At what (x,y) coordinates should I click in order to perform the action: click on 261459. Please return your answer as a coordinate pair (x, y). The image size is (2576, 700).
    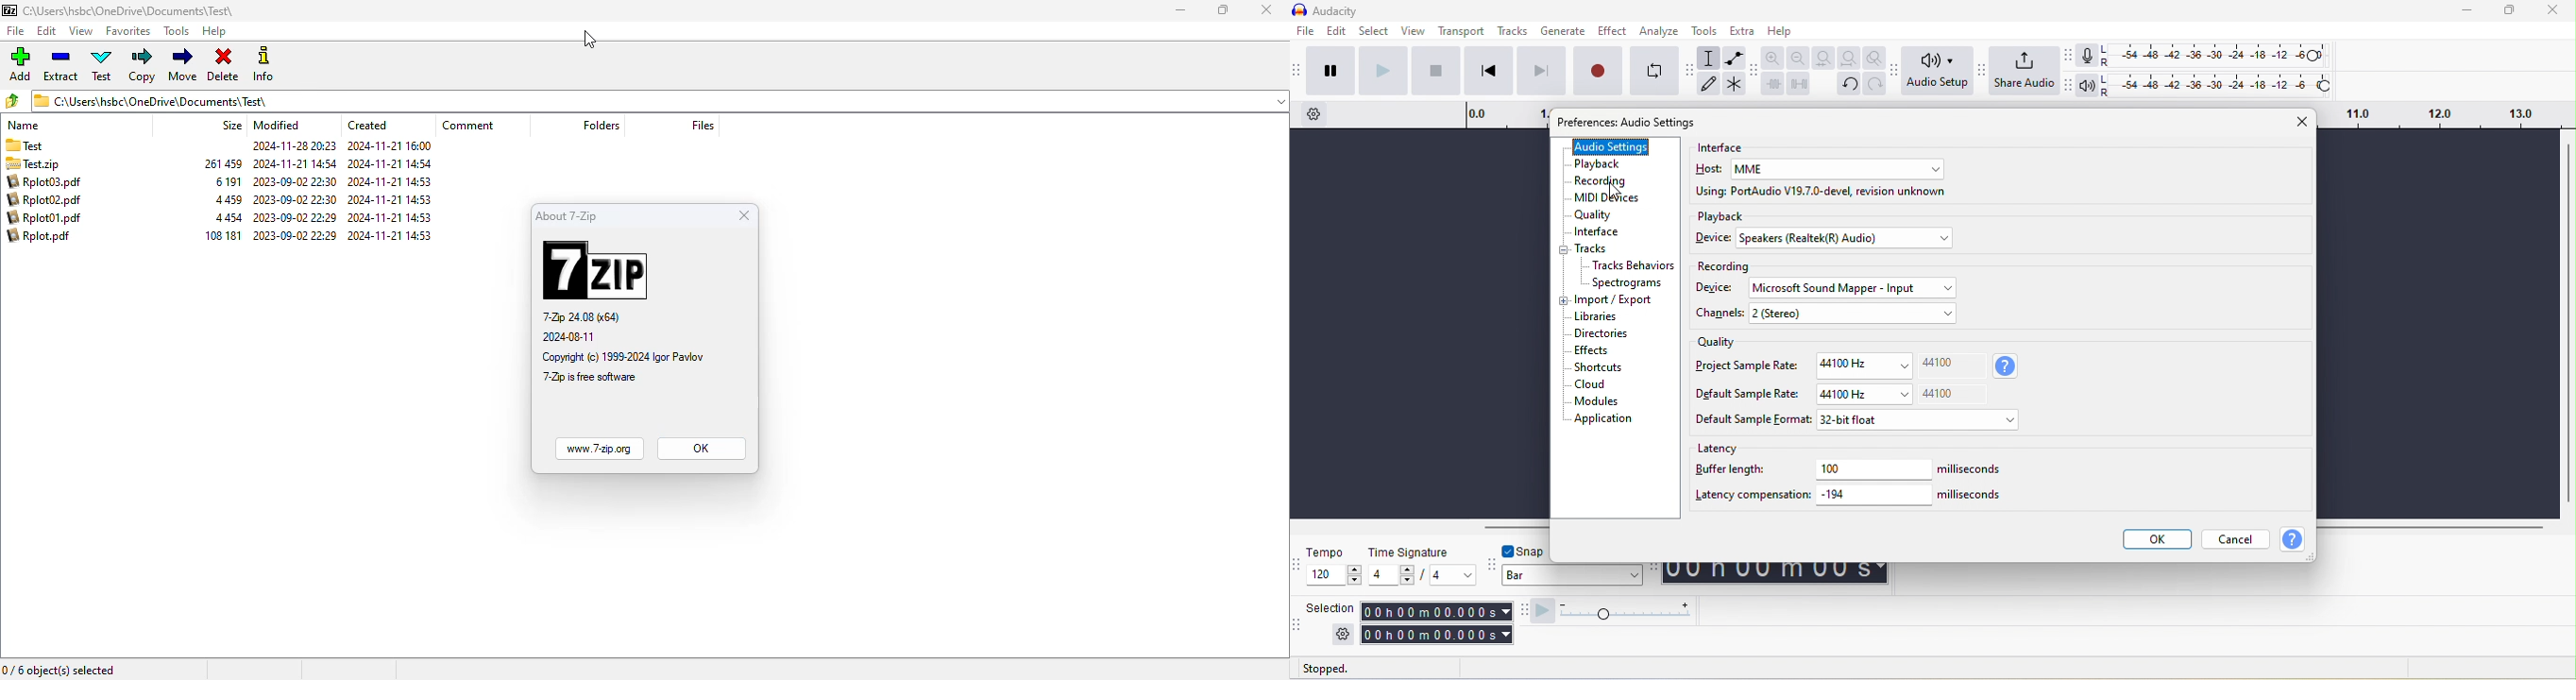
    Looking at the image, I should click on (223, 163).